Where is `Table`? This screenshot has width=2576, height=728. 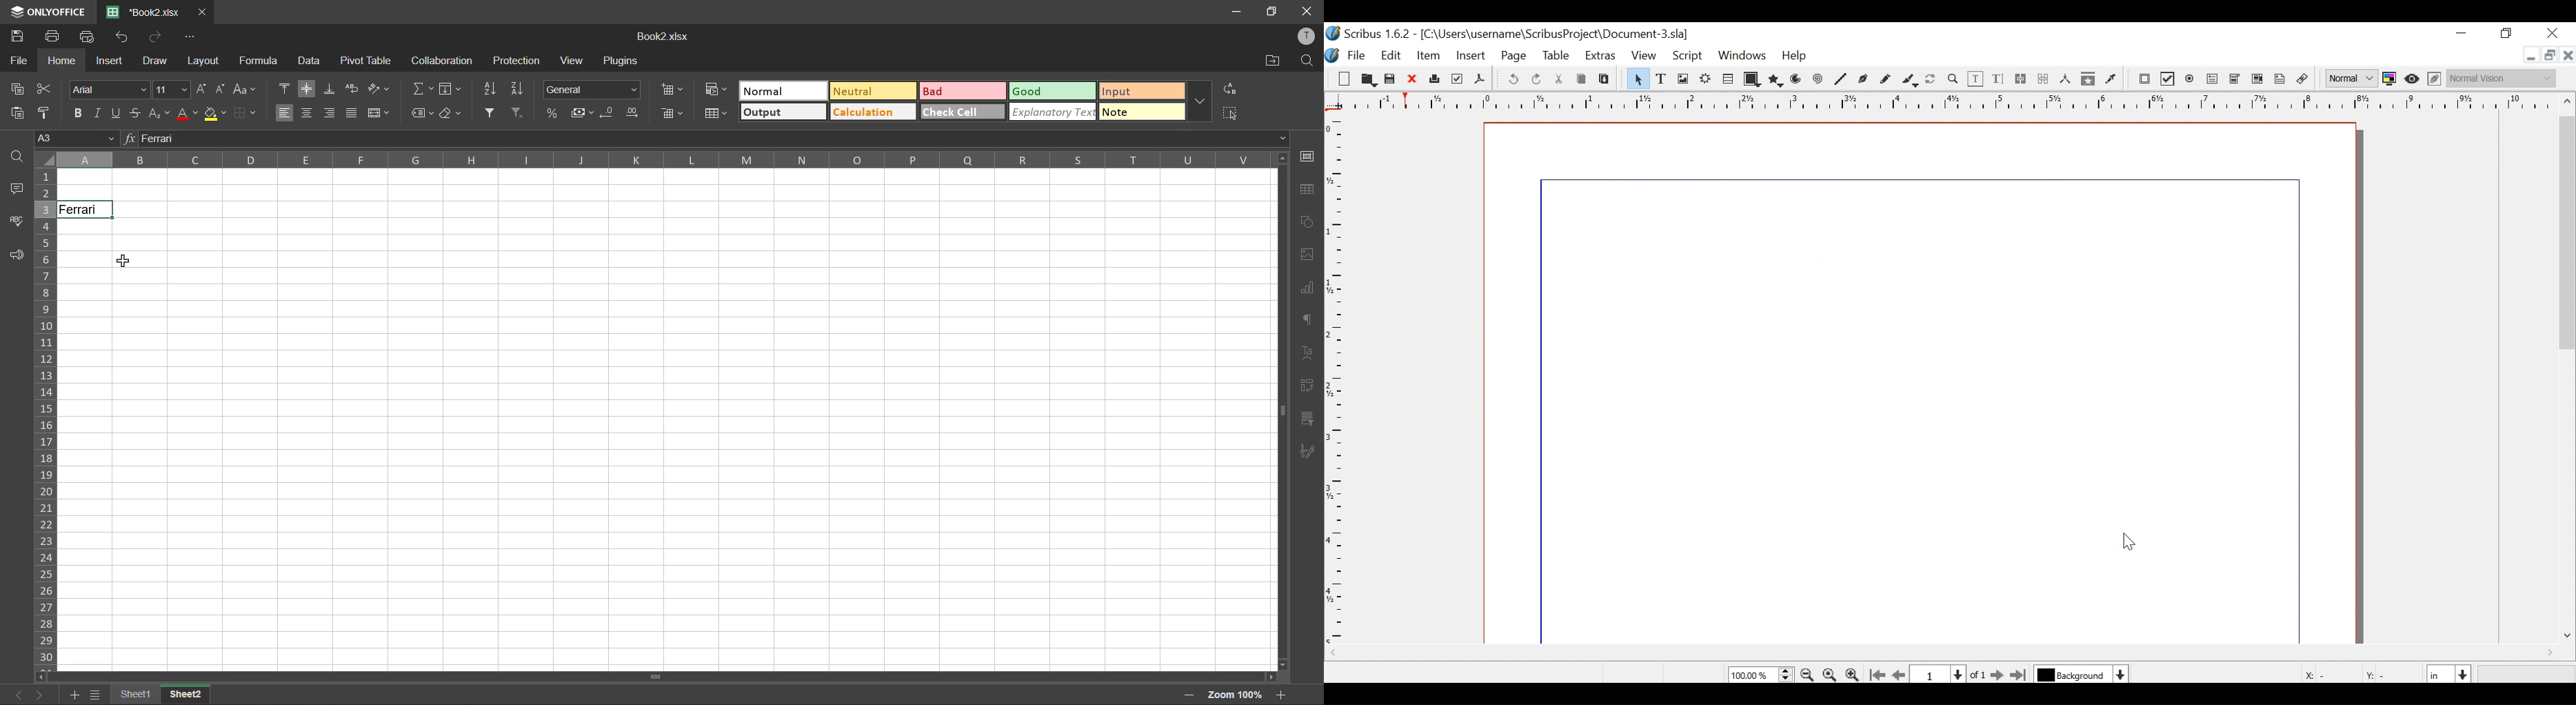 Table is located at coordinates (1557, 57).